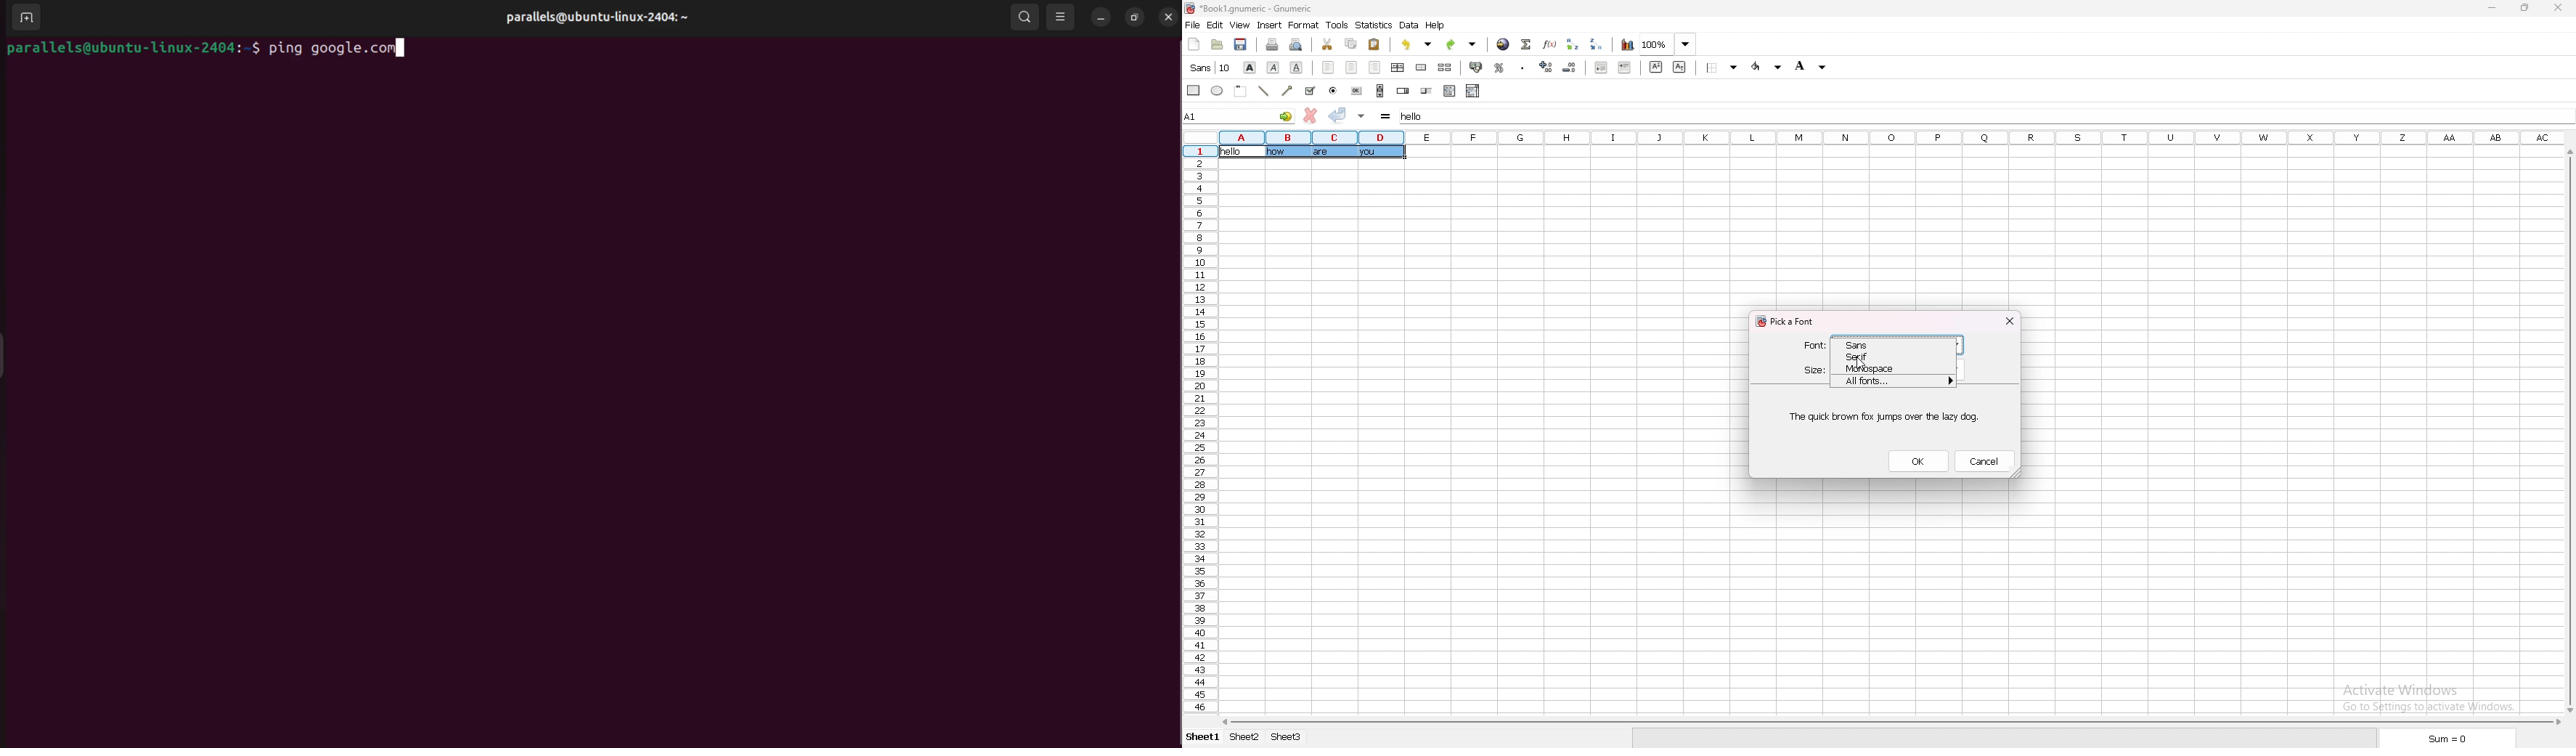  I want to click on sort descending, so click(1599, 44).